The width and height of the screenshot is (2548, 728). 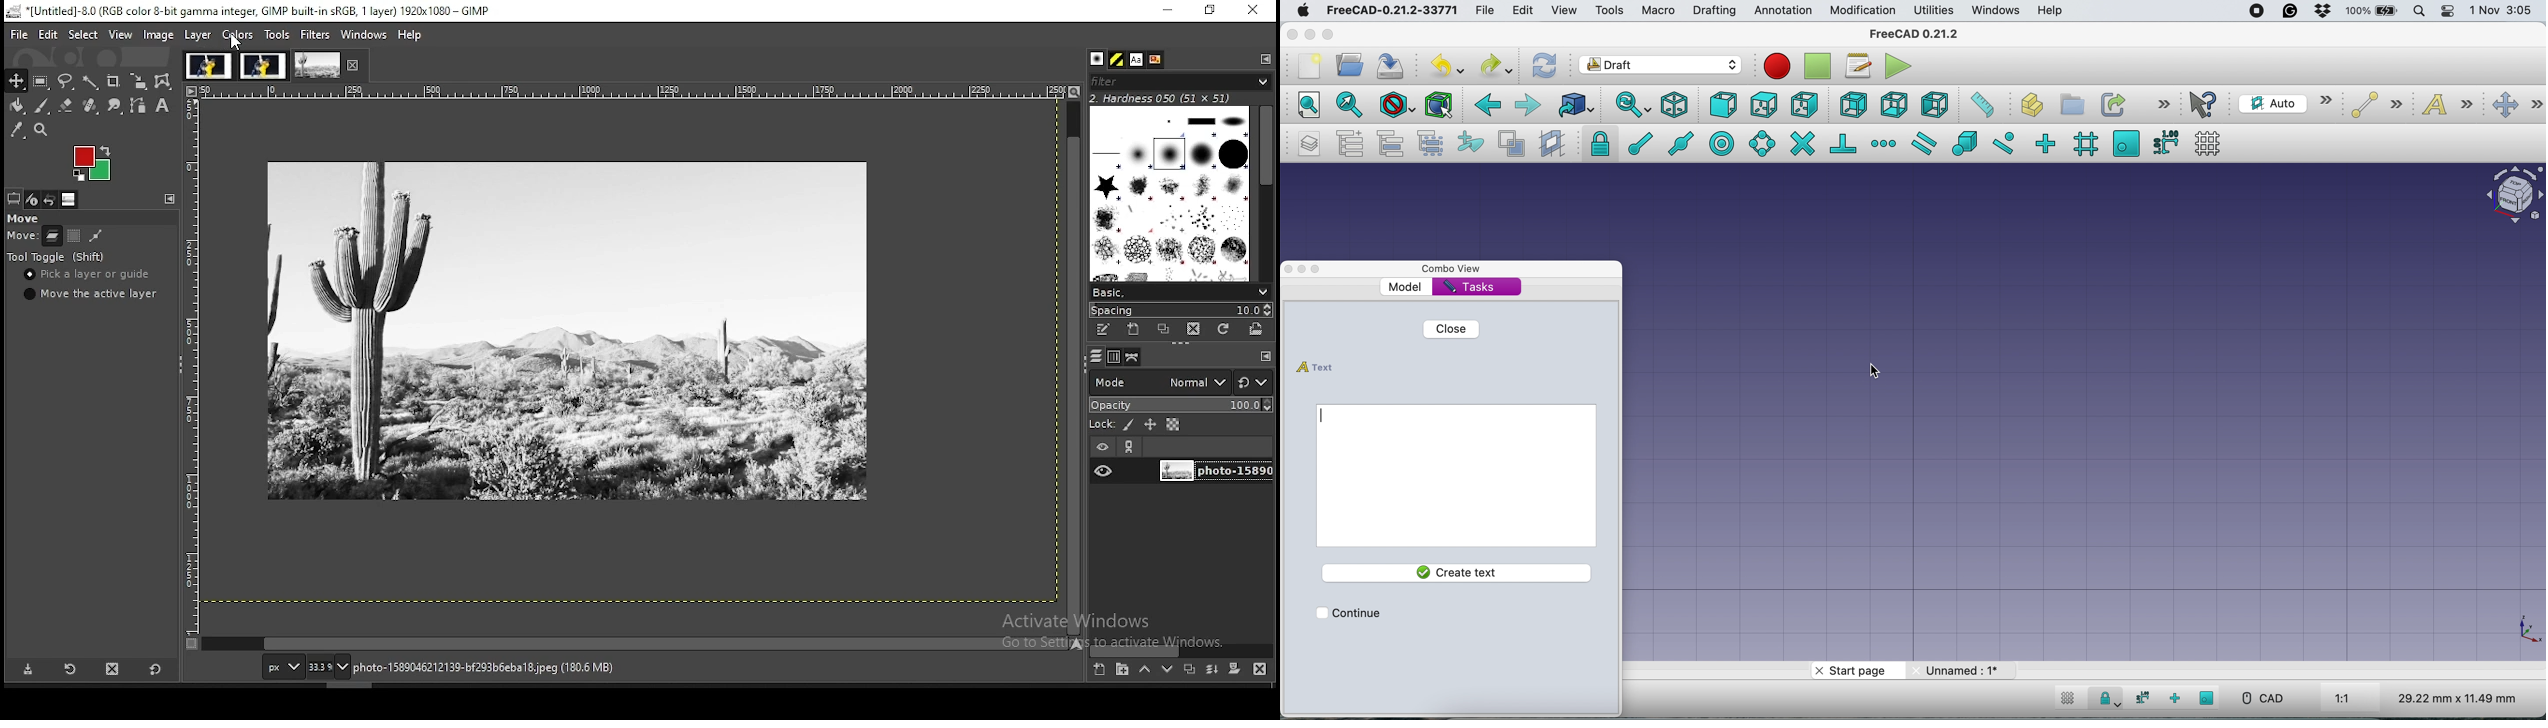 What do you see at coordinates (170, 199) in the screenshot?
I see `configure this panel` at bounding box center [170, 199].